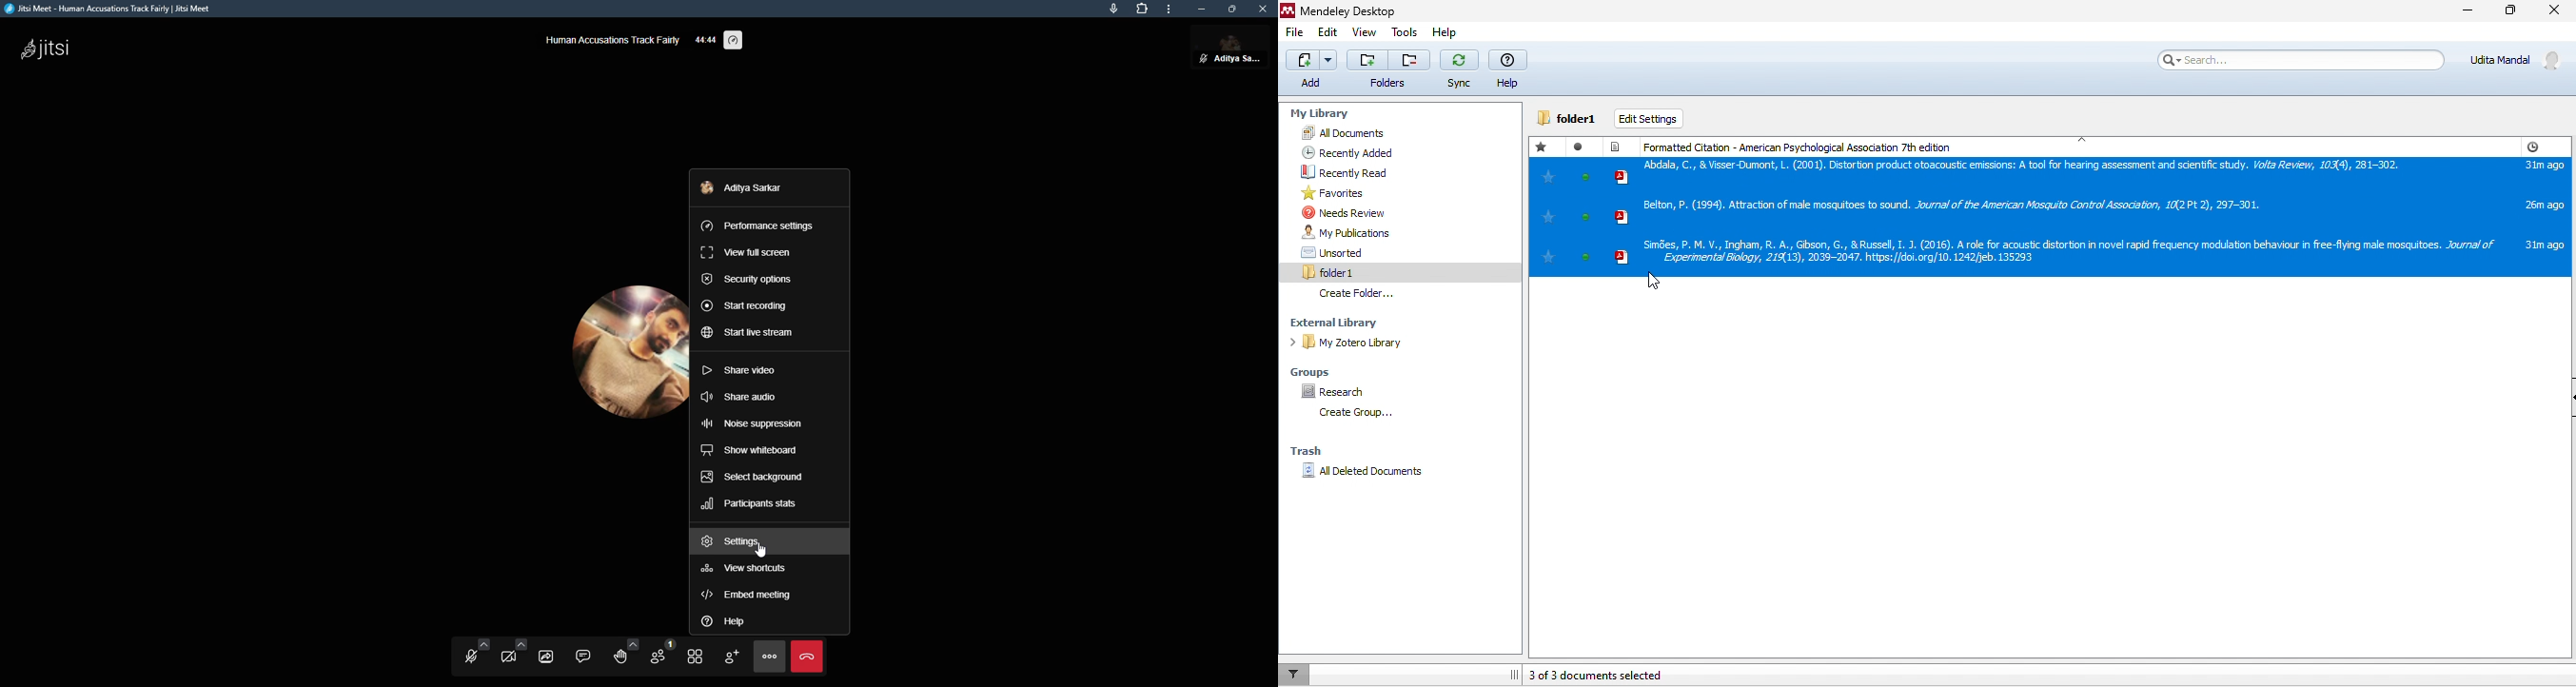 The height and width of the screenshot is (700, 2576). Describe the element at coordinates (1371, 293) in the screenshot. I see `create folder` at that location.